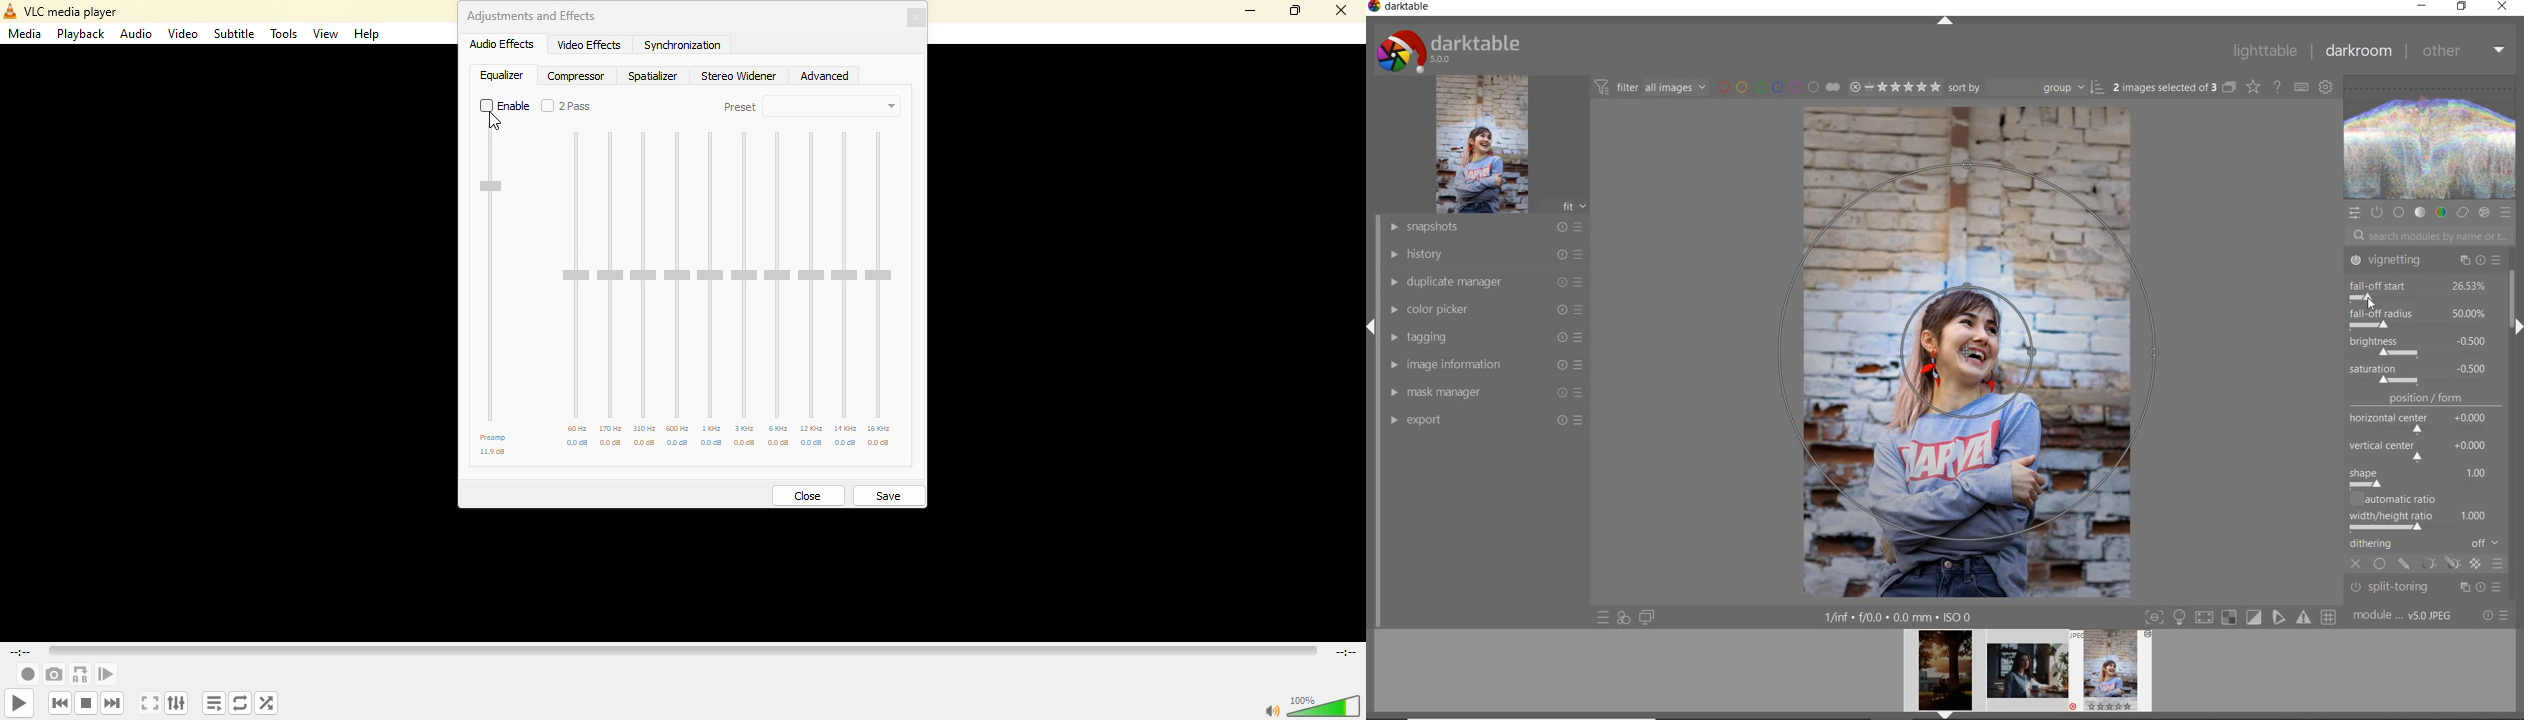 The image size is (2548, 728). Describe the element at coordinates (811, 276) in the screenshot. I see `adjustor` at that location.